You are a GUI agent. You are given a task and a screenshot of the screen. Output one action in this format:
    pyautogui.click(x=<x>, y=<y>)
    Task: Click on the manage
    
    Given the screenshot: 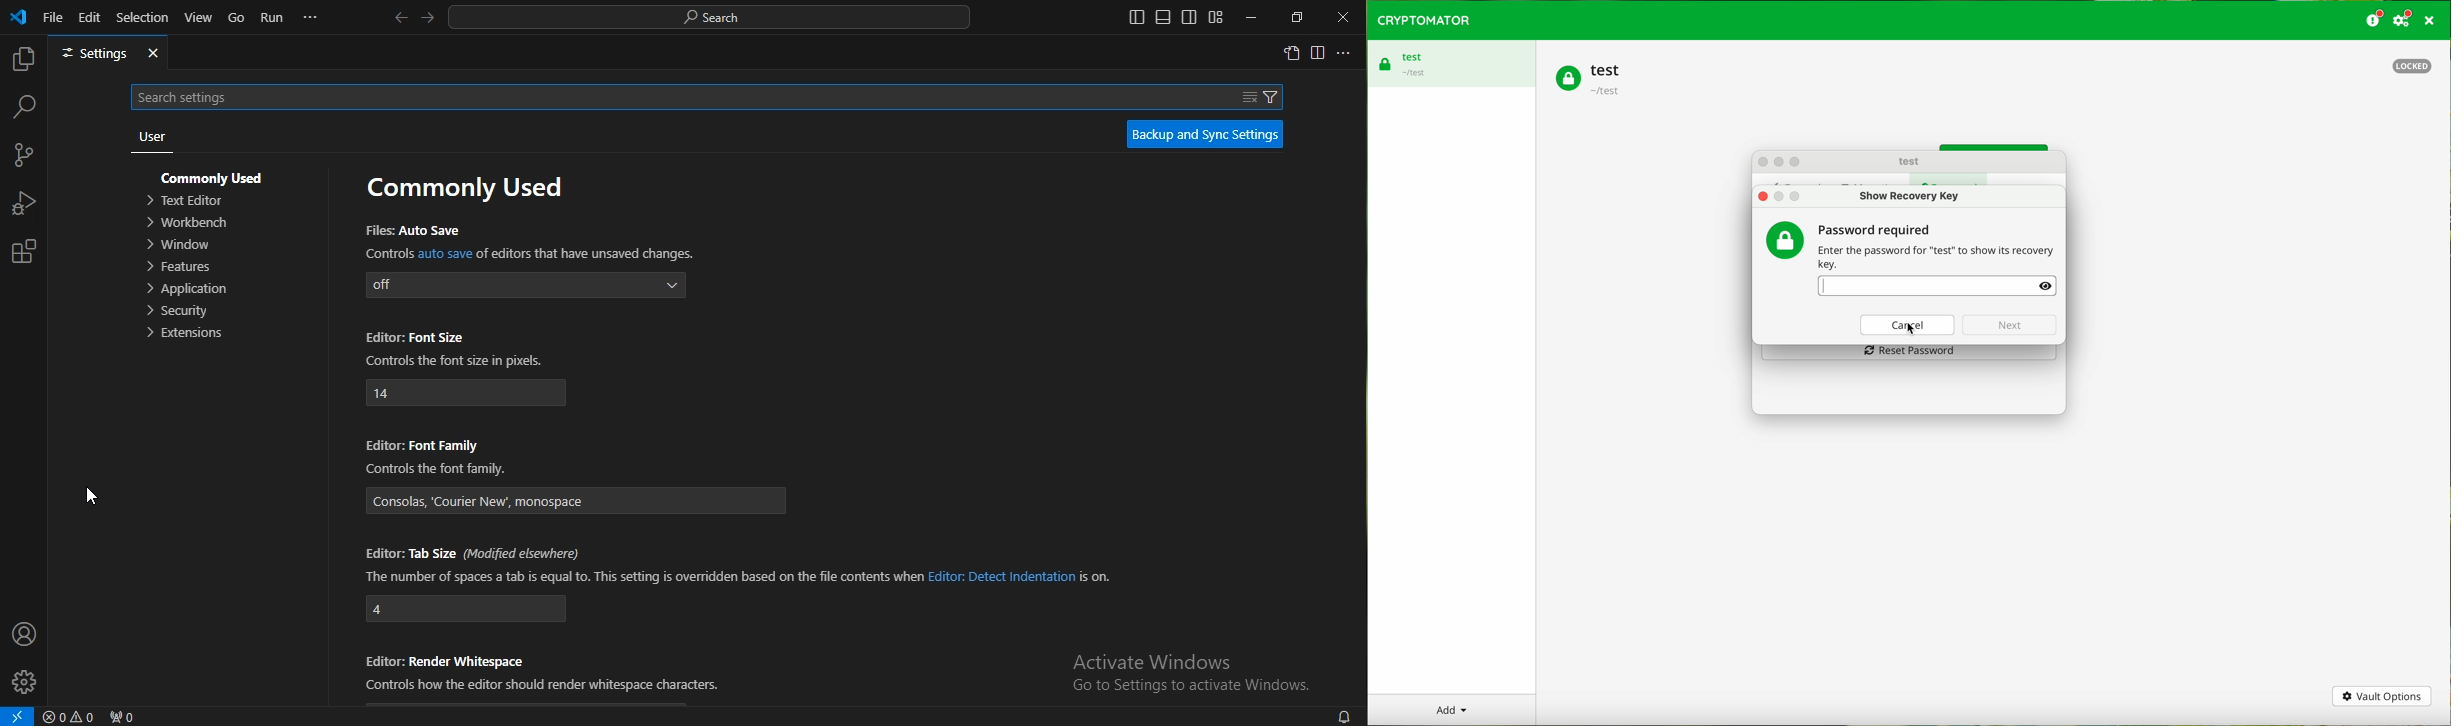 What is the action you would take?
    pyautogui.click(x=26, y=684)
    